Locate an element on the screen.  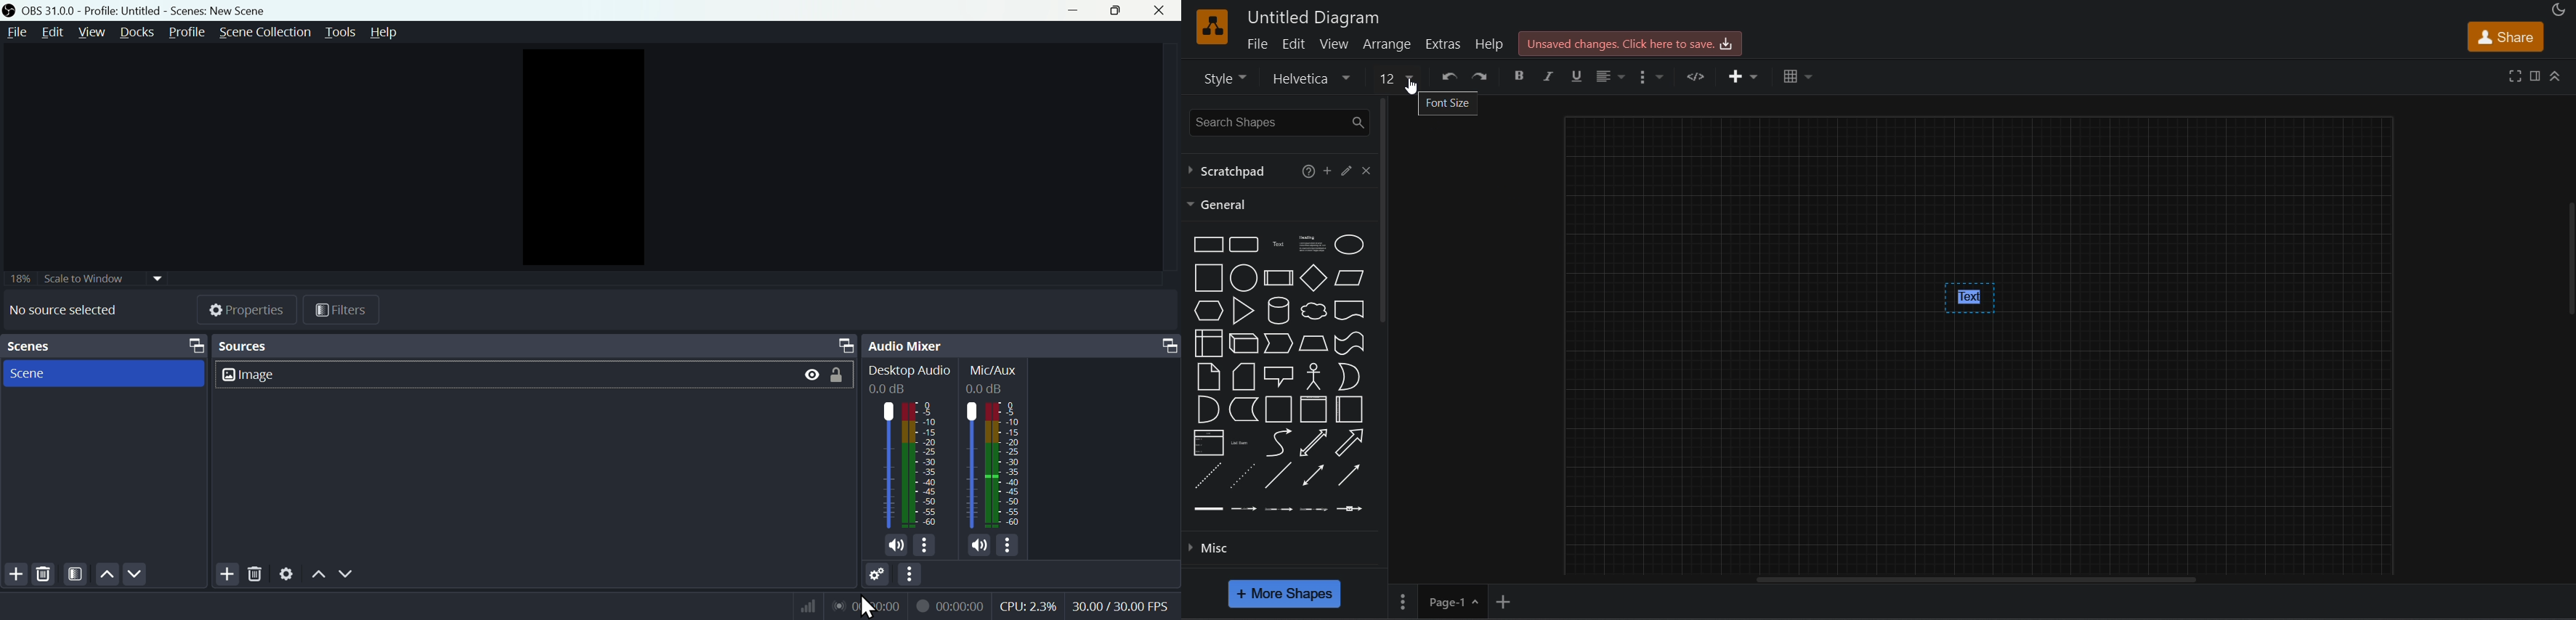
Page-1 is located at coordinates (1441, 601).